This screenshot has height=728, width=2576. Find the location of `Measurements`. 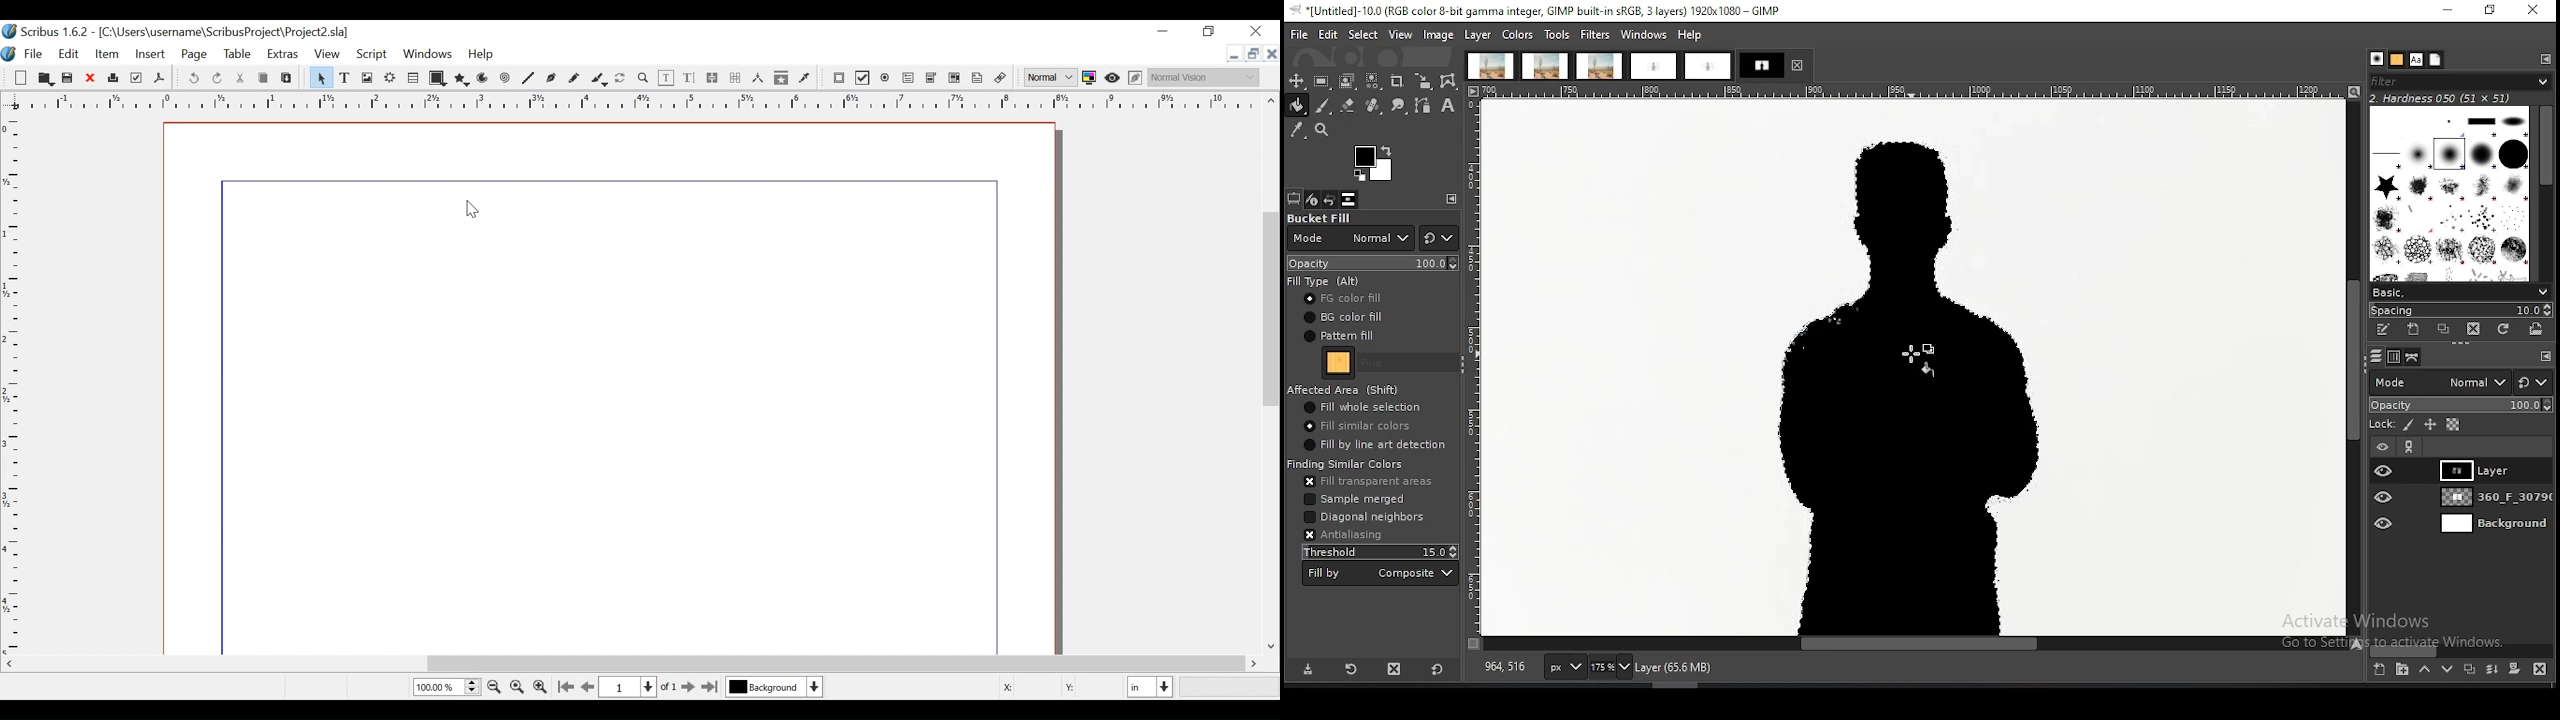

Measurements is located at coordinates (757, 78).